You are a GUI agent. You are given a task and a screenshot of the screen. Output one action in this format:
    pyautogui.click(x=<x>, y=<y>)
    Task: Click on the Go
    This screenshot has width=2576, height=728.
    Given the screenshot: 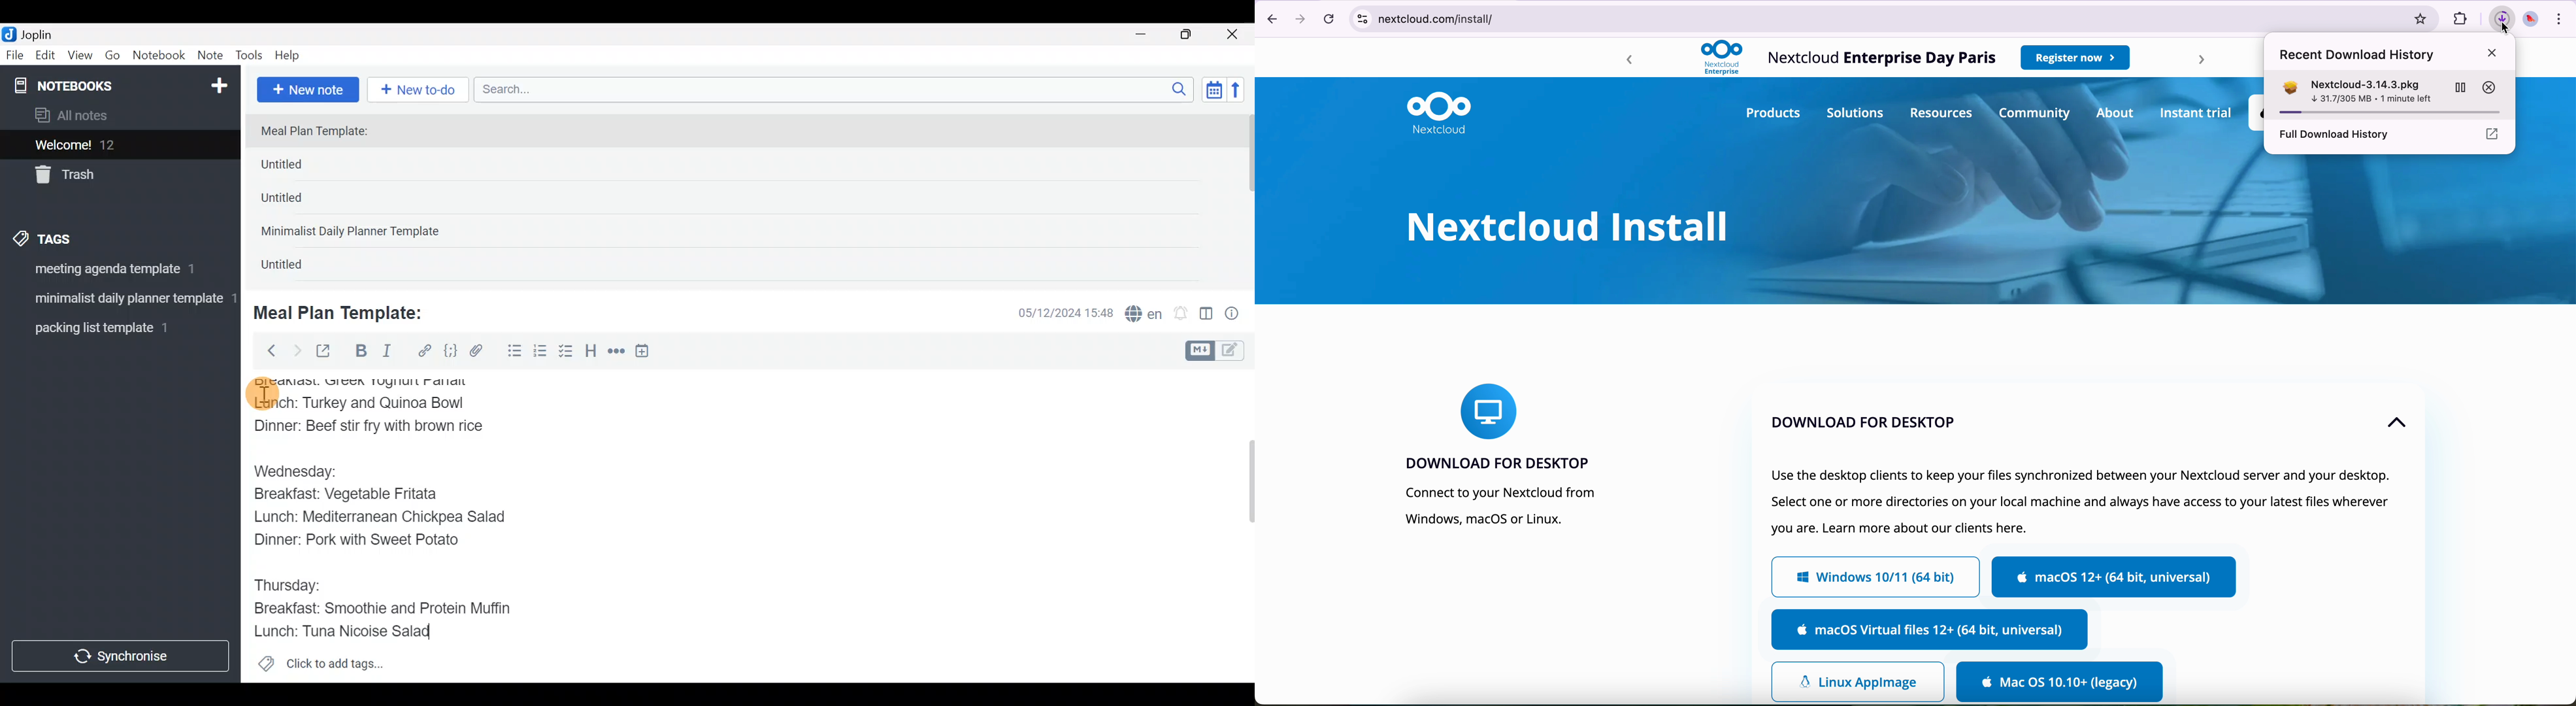 What is the action you would take?
    pyautogui.click(x=112, y=58)
    